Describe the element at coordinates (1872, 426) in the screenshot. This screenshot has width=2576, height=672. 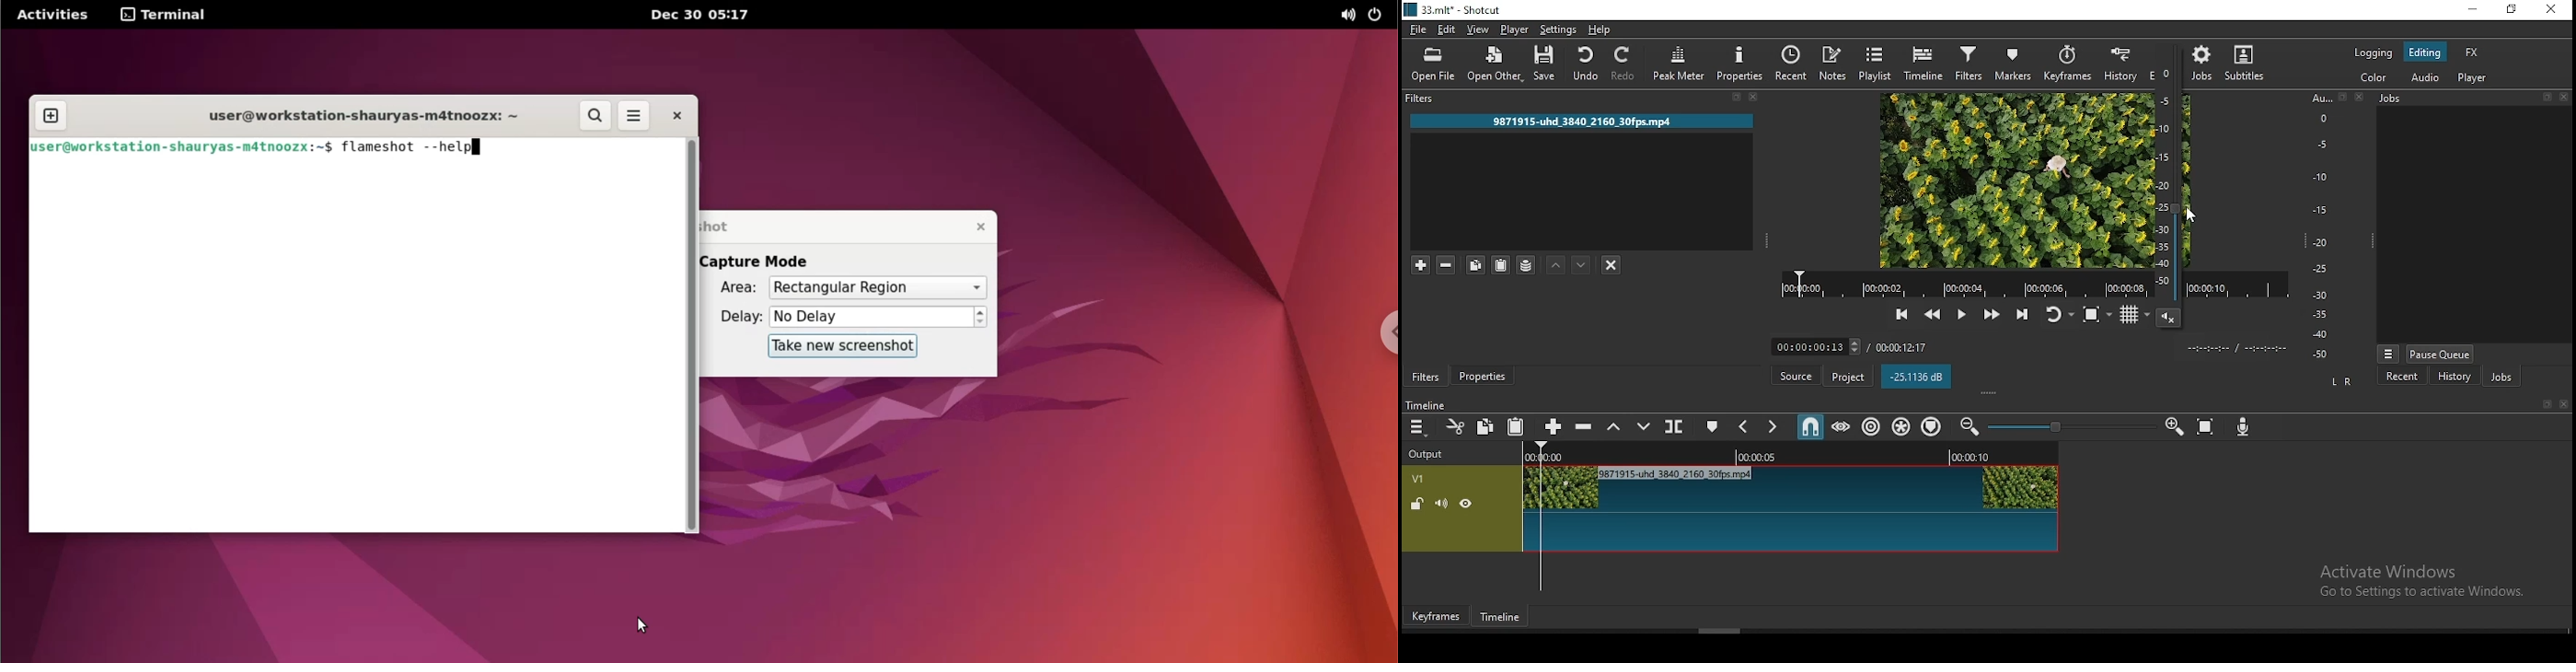
I see `ripple` at that location.